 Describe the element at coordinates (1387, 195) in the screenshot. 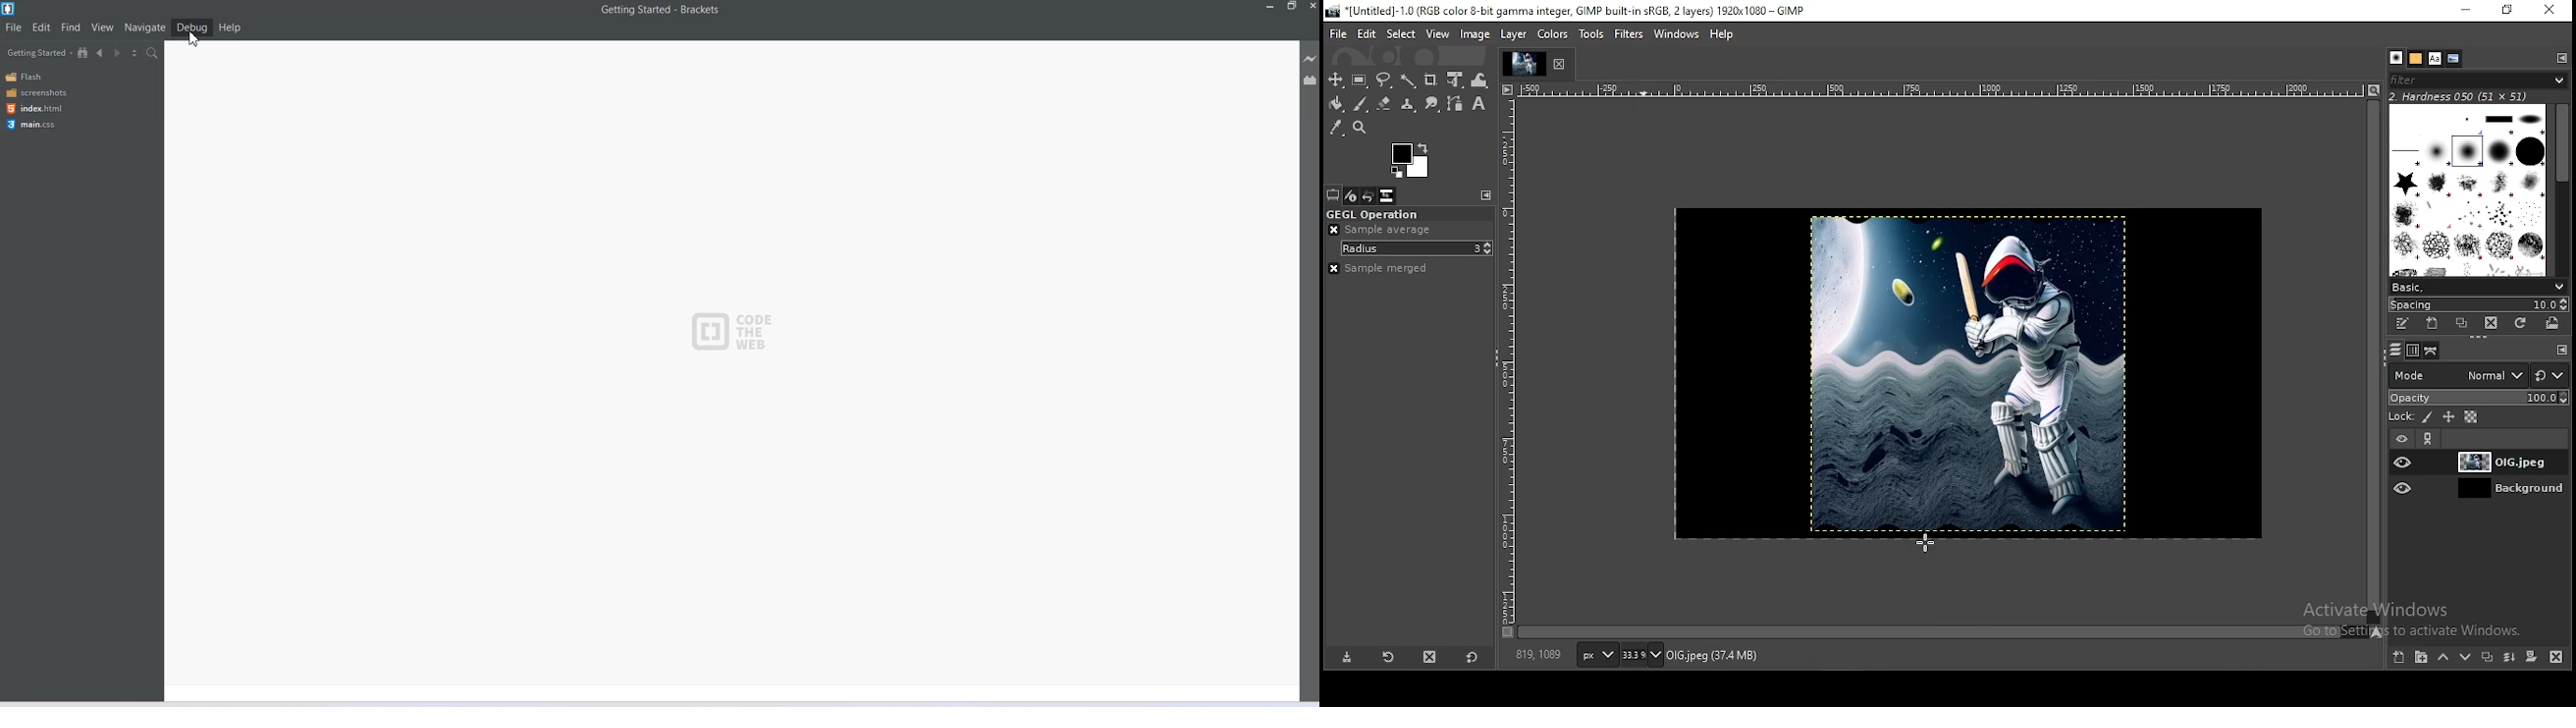

I see `images` at that location.